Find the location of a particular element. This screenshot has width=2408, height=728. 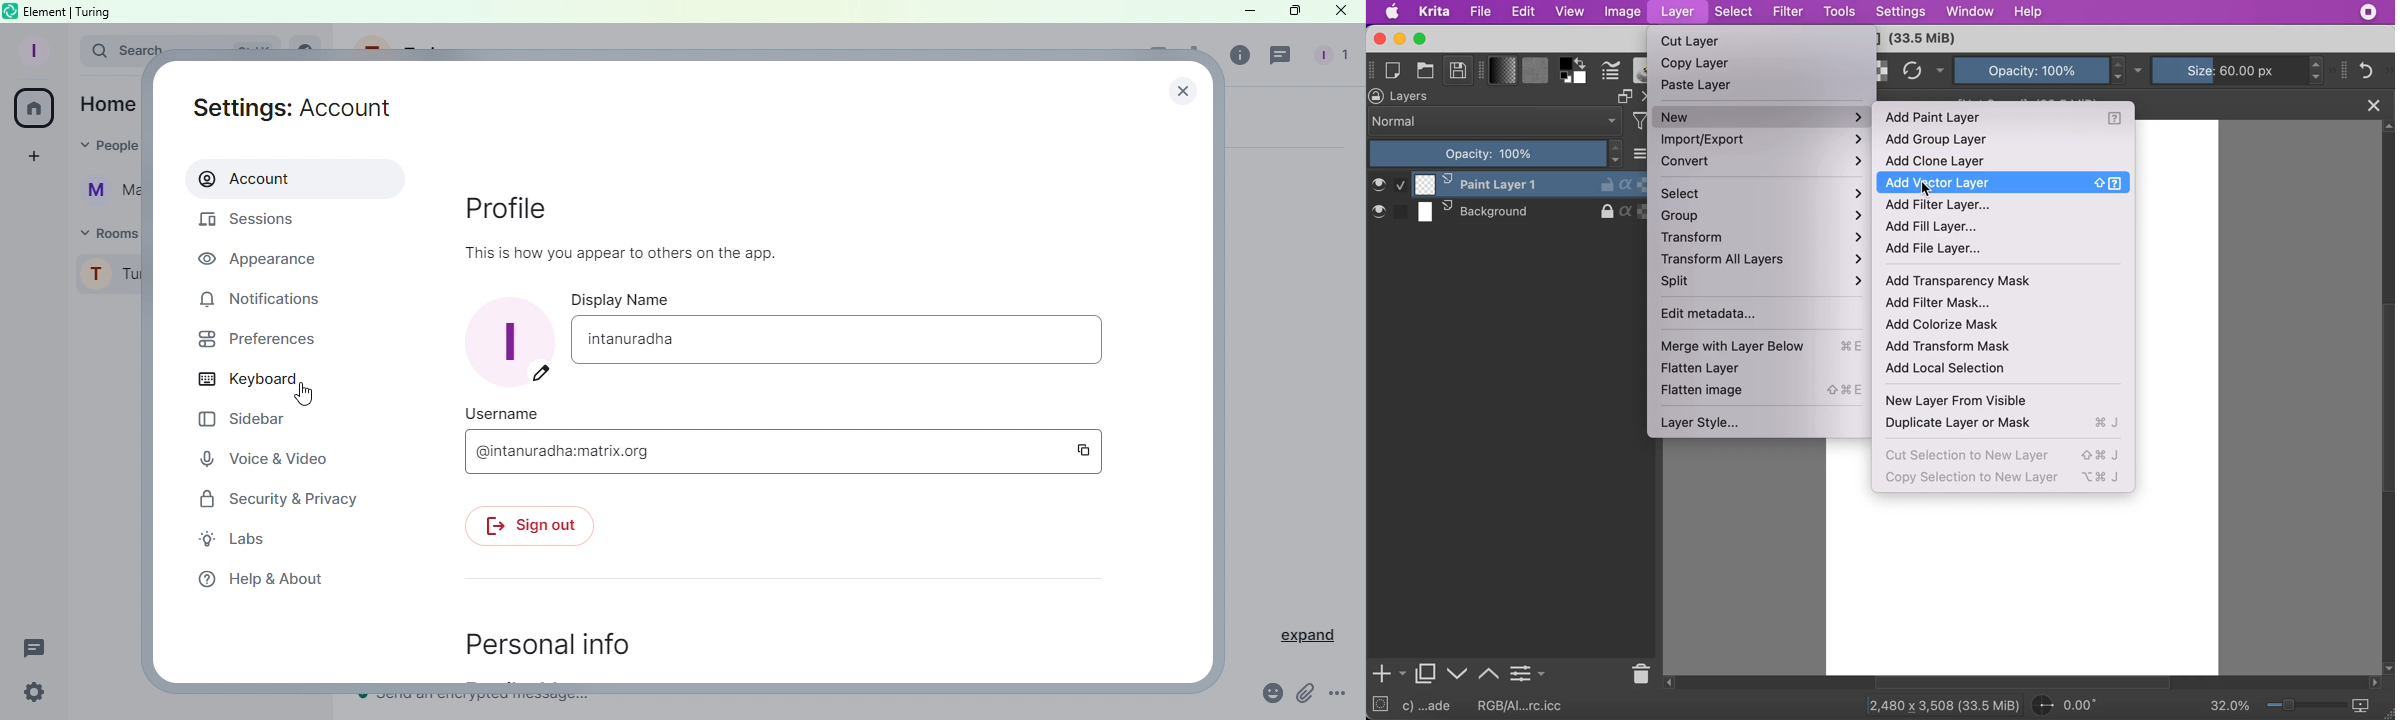

People is located at coordinates (112, 145).